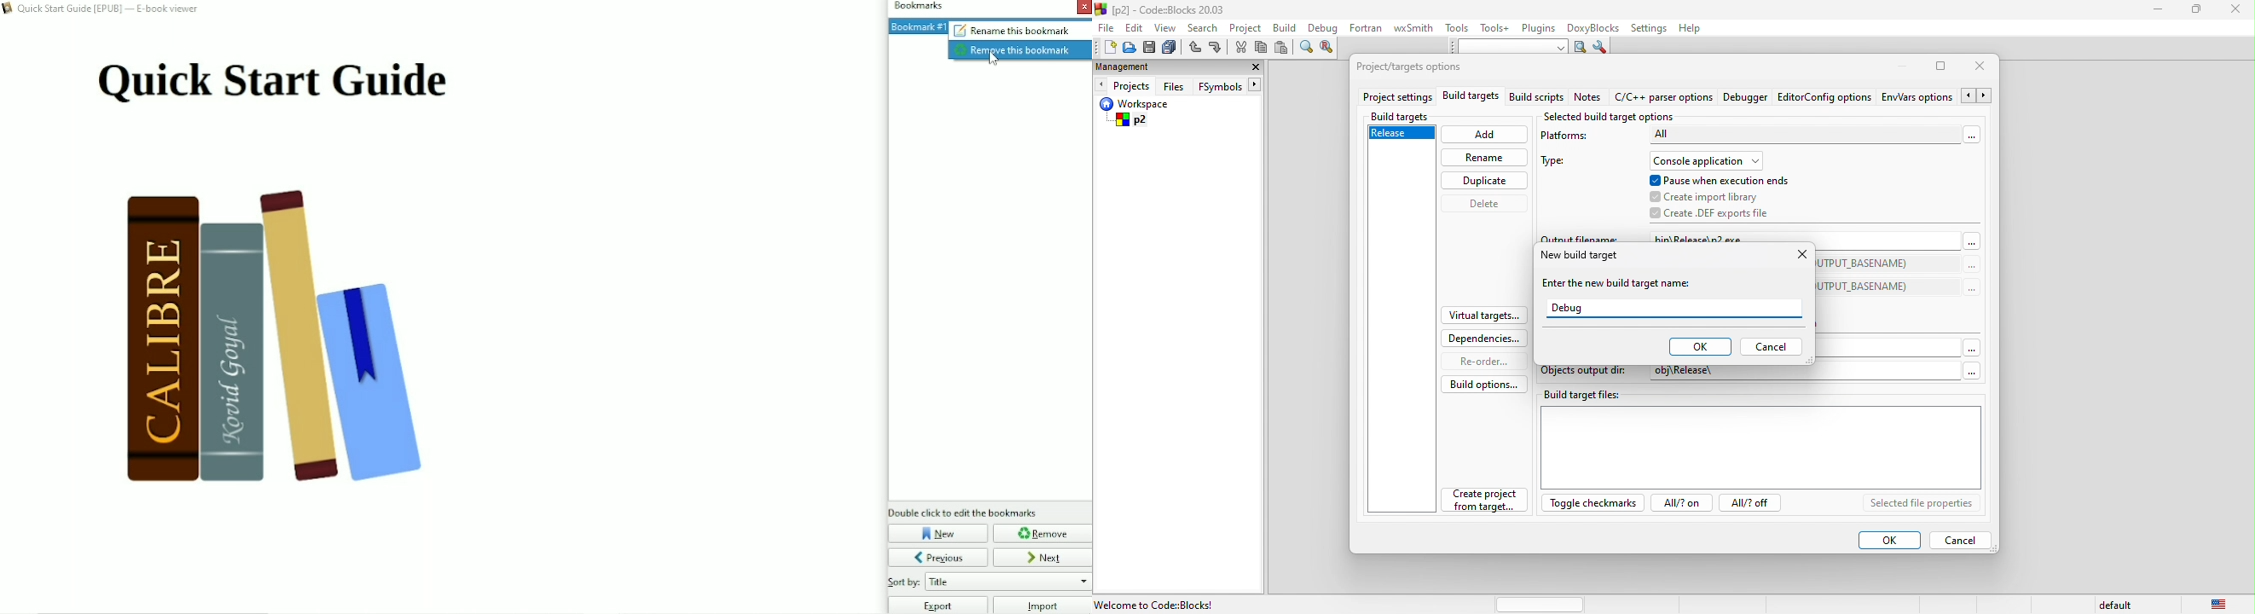 The width and height of the screenshot is (2268, 616). I want to click on close, so click(1980, 67).